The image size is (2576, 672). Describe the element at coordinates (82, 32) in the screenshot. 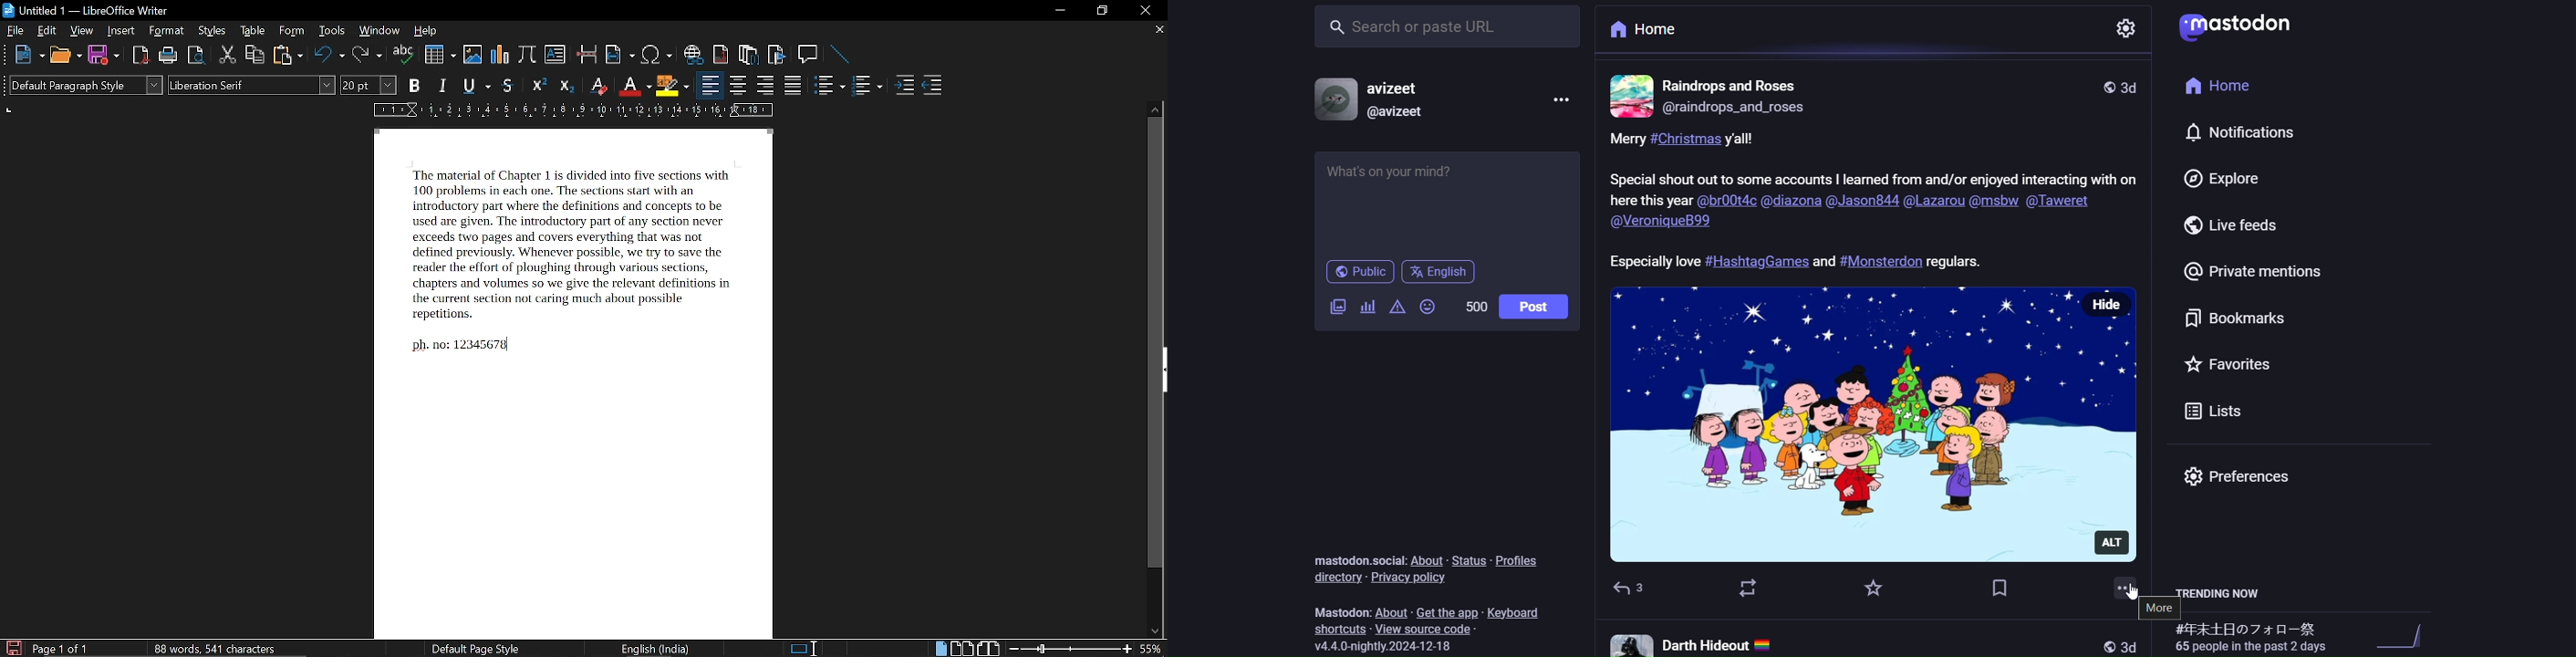

I see `view` at that location.